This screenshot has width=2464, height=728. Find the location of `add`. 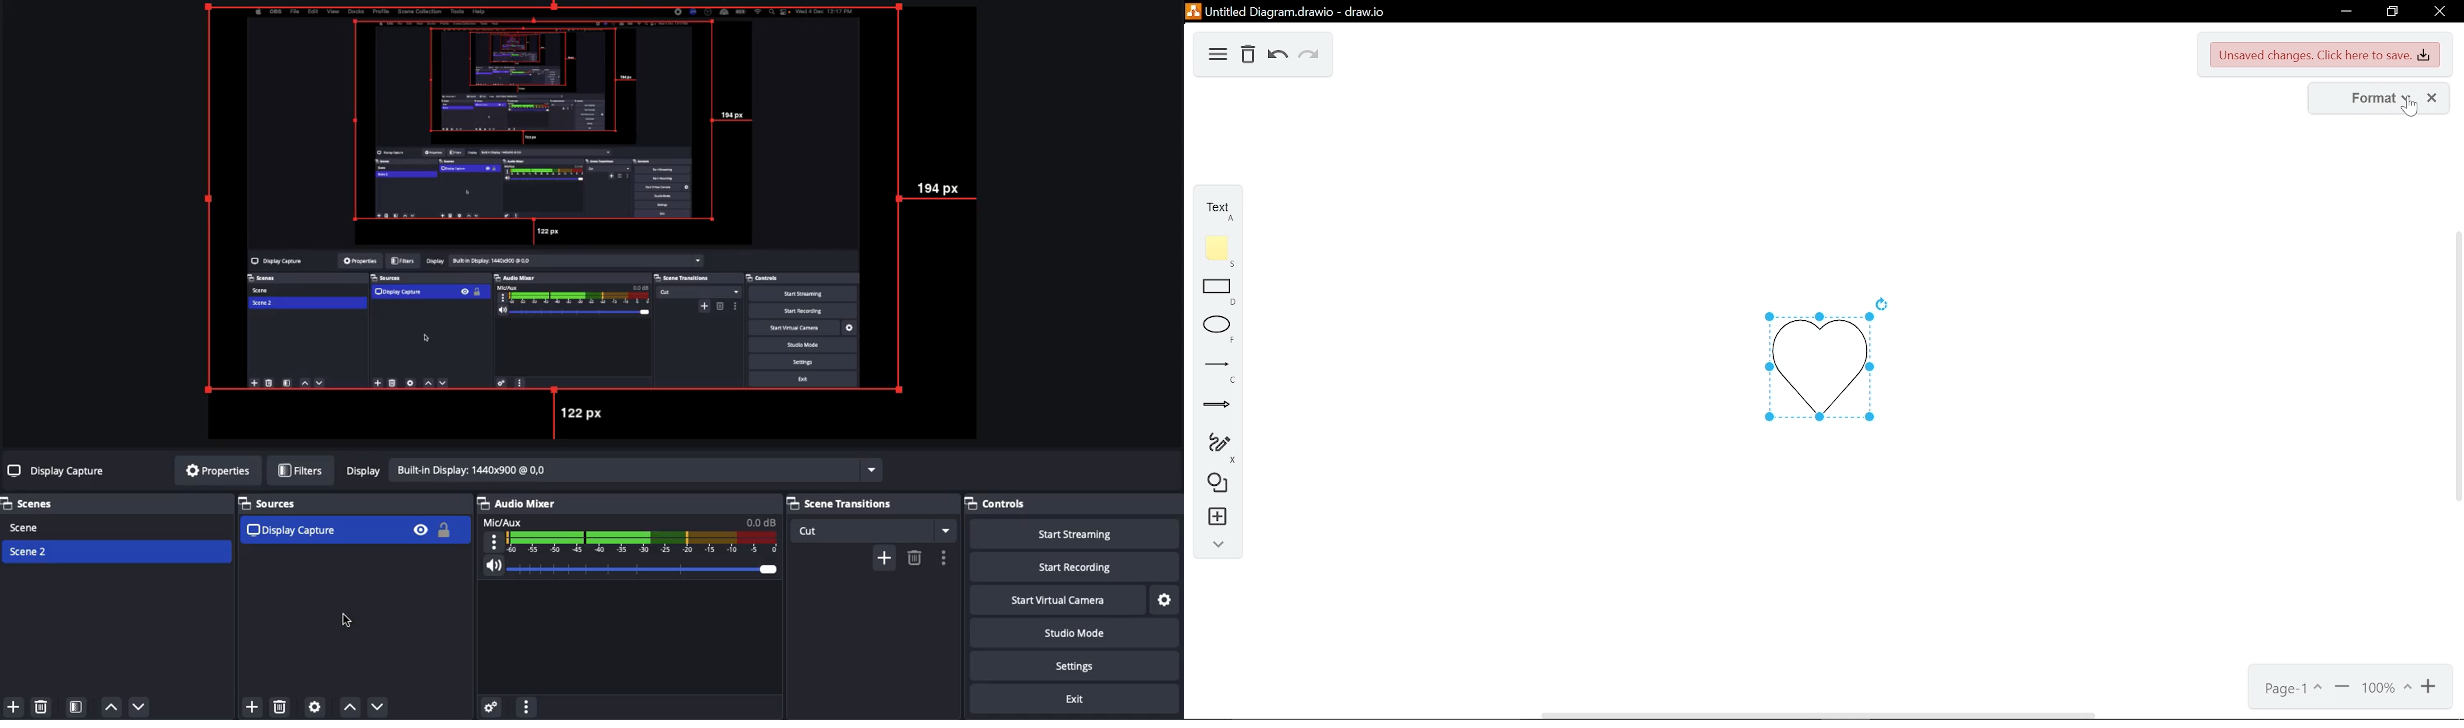

add is located at coordinates (248, 705).